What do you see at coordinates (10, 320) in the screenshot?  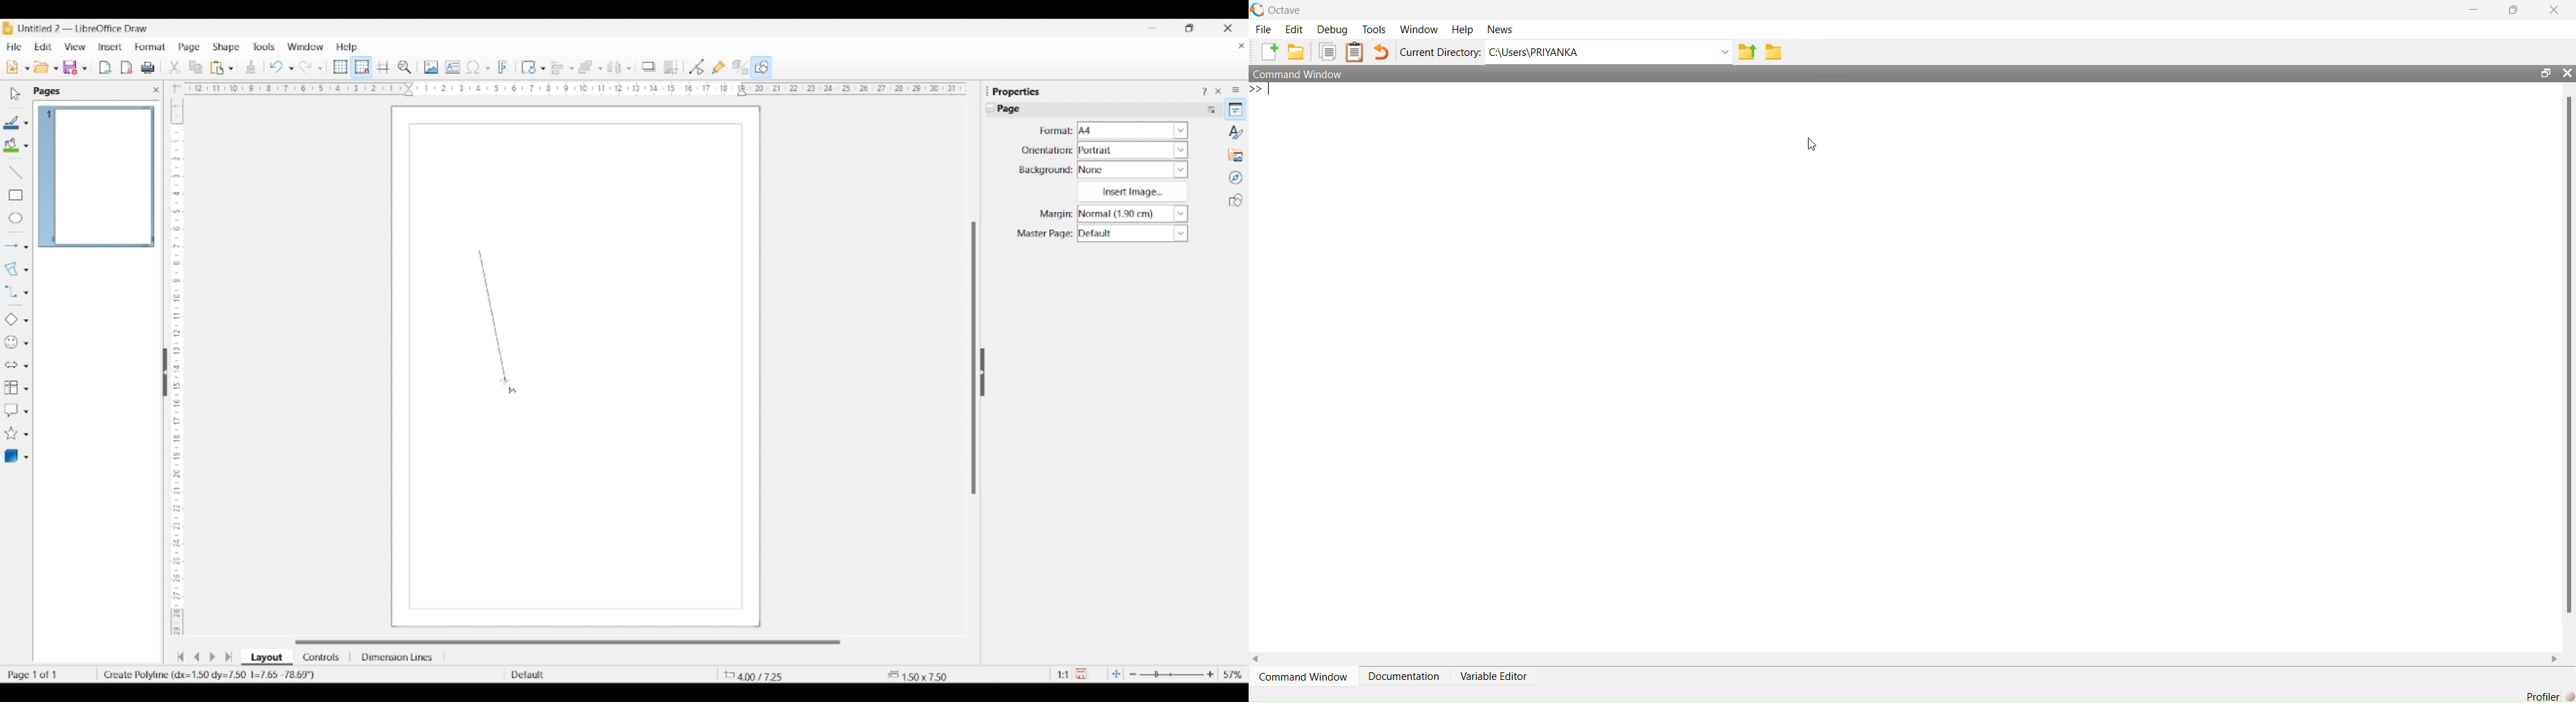 I see `Selected basic shape` at bounding box center [10, 320].